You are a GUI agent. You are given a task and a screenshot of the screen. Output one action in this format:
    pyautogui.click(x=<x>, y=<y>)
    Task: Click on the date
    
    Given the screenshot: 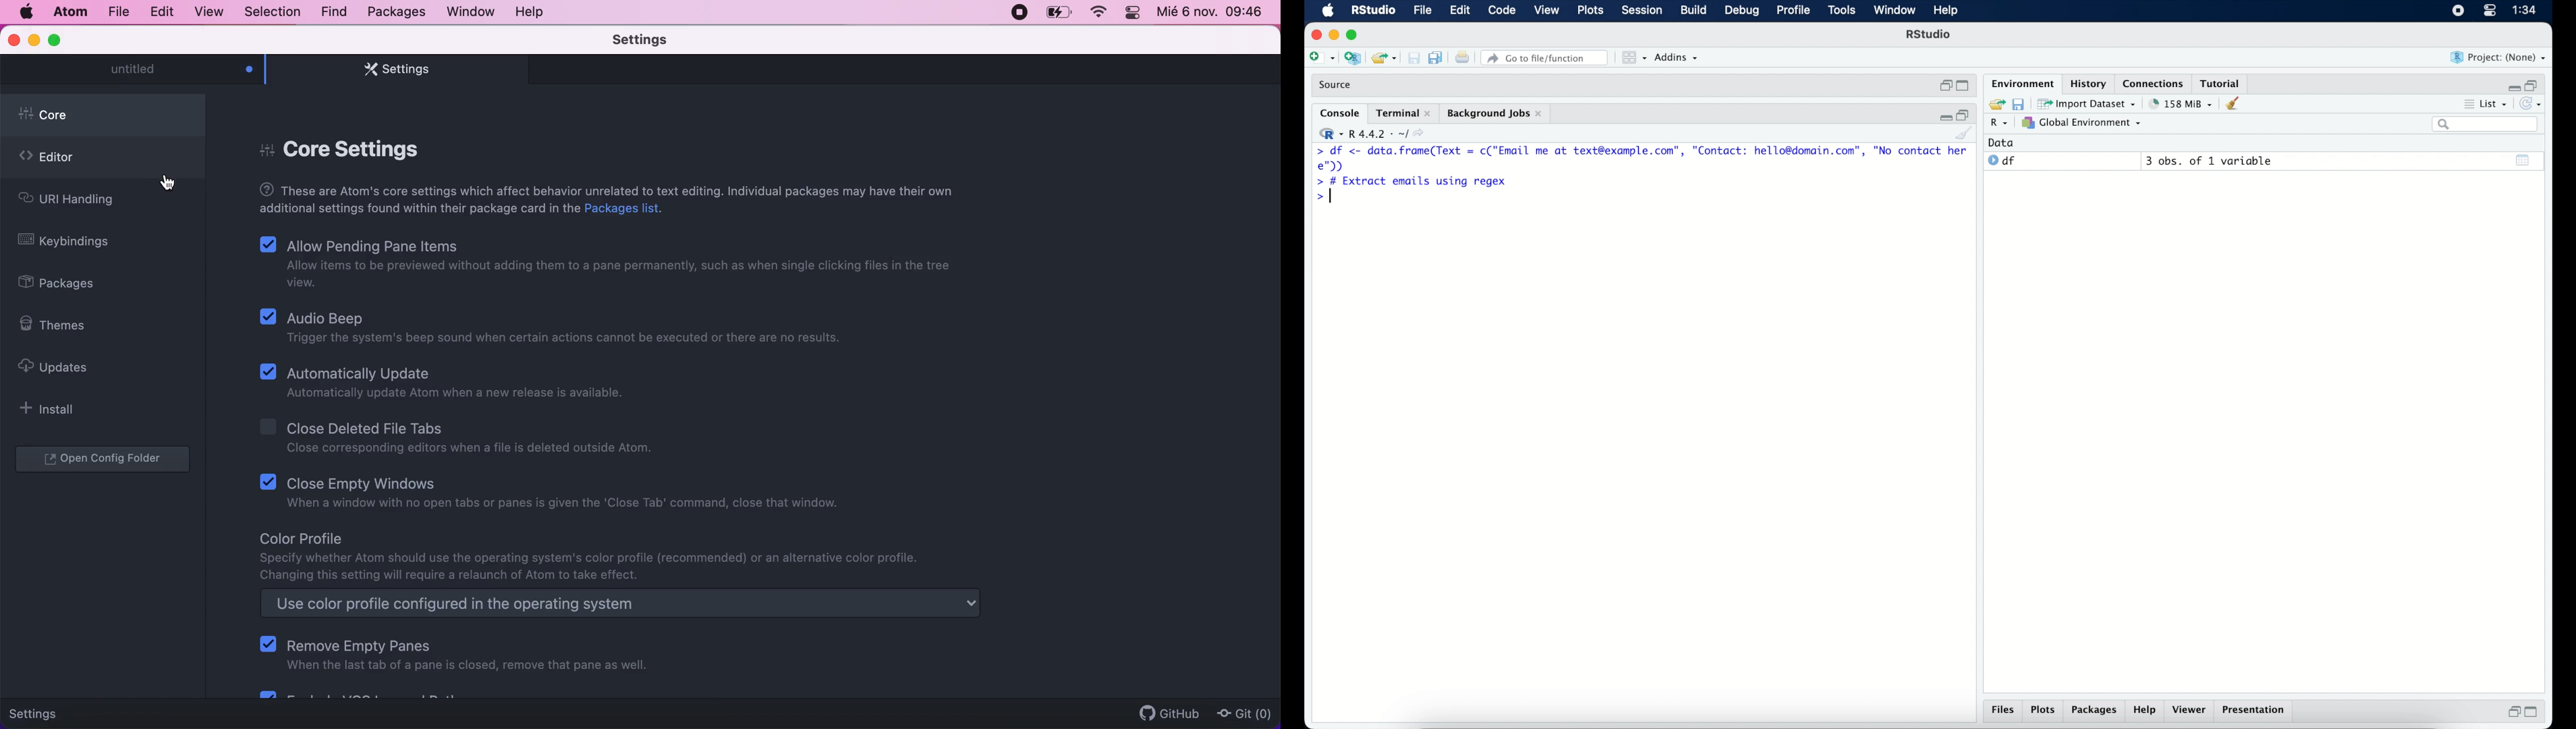 What is the action you would take?
    pyautogui.click(x=2002, y=142)
    